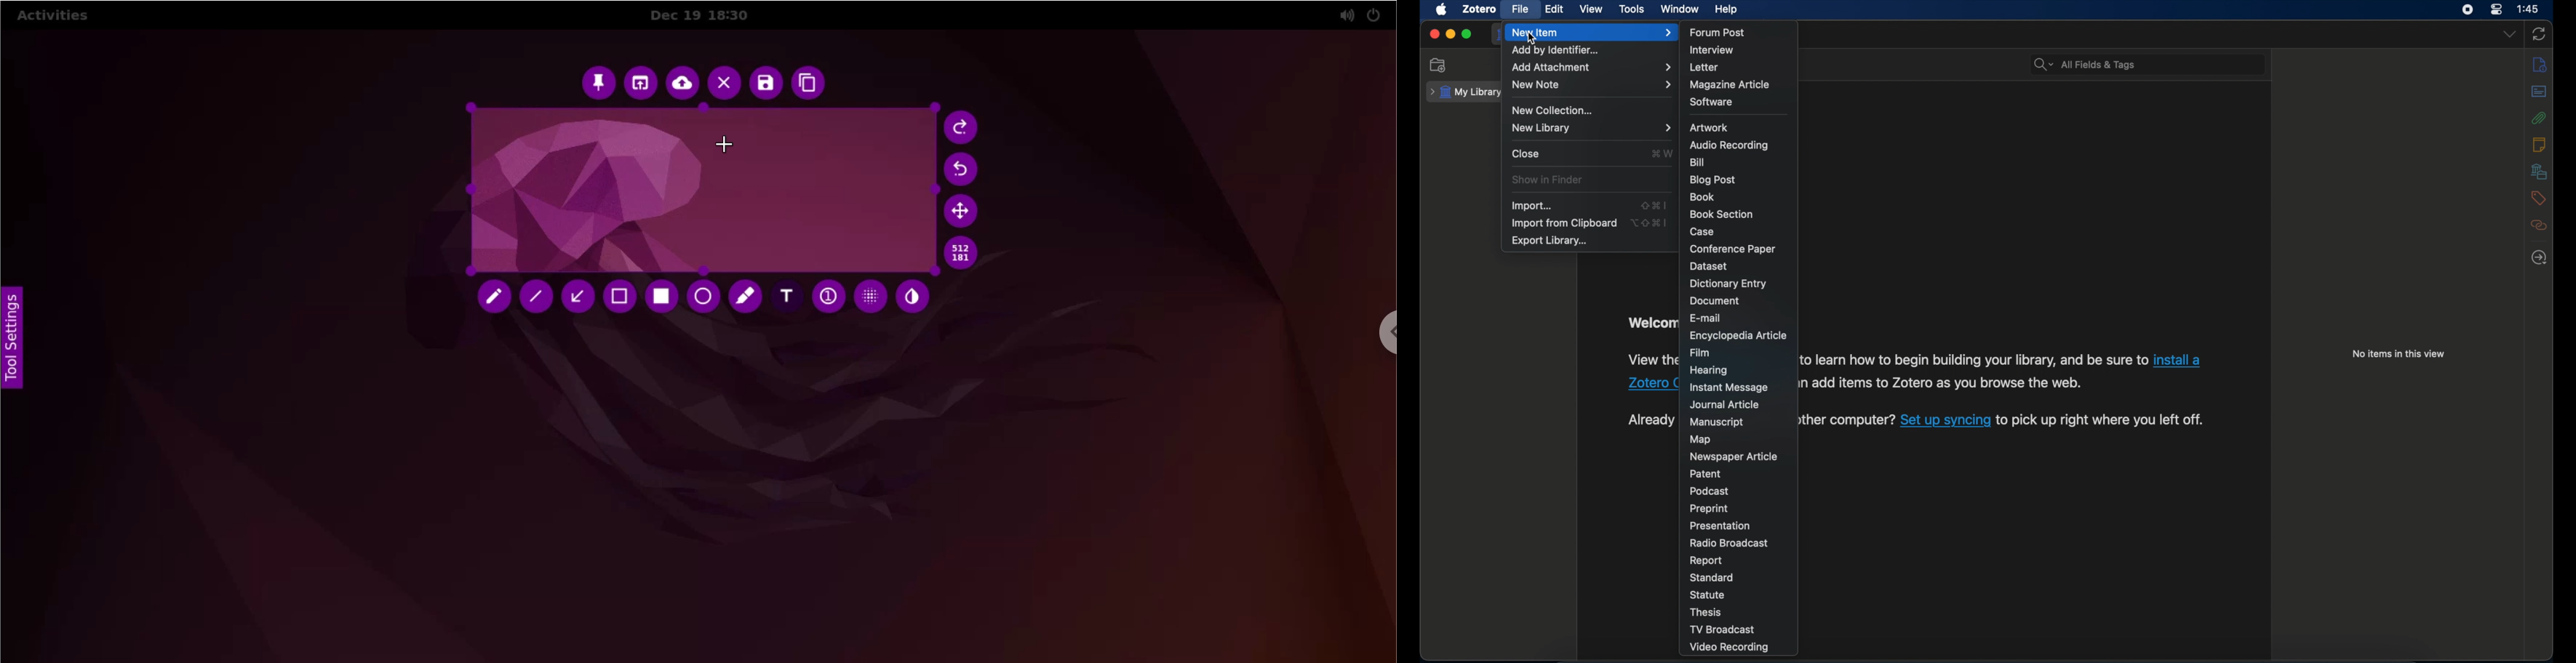 The width and height of the screenshot is (2576, 672). Describe the element at coordinates (1711, 509) in the screenshot. I see `preprint` at that location.